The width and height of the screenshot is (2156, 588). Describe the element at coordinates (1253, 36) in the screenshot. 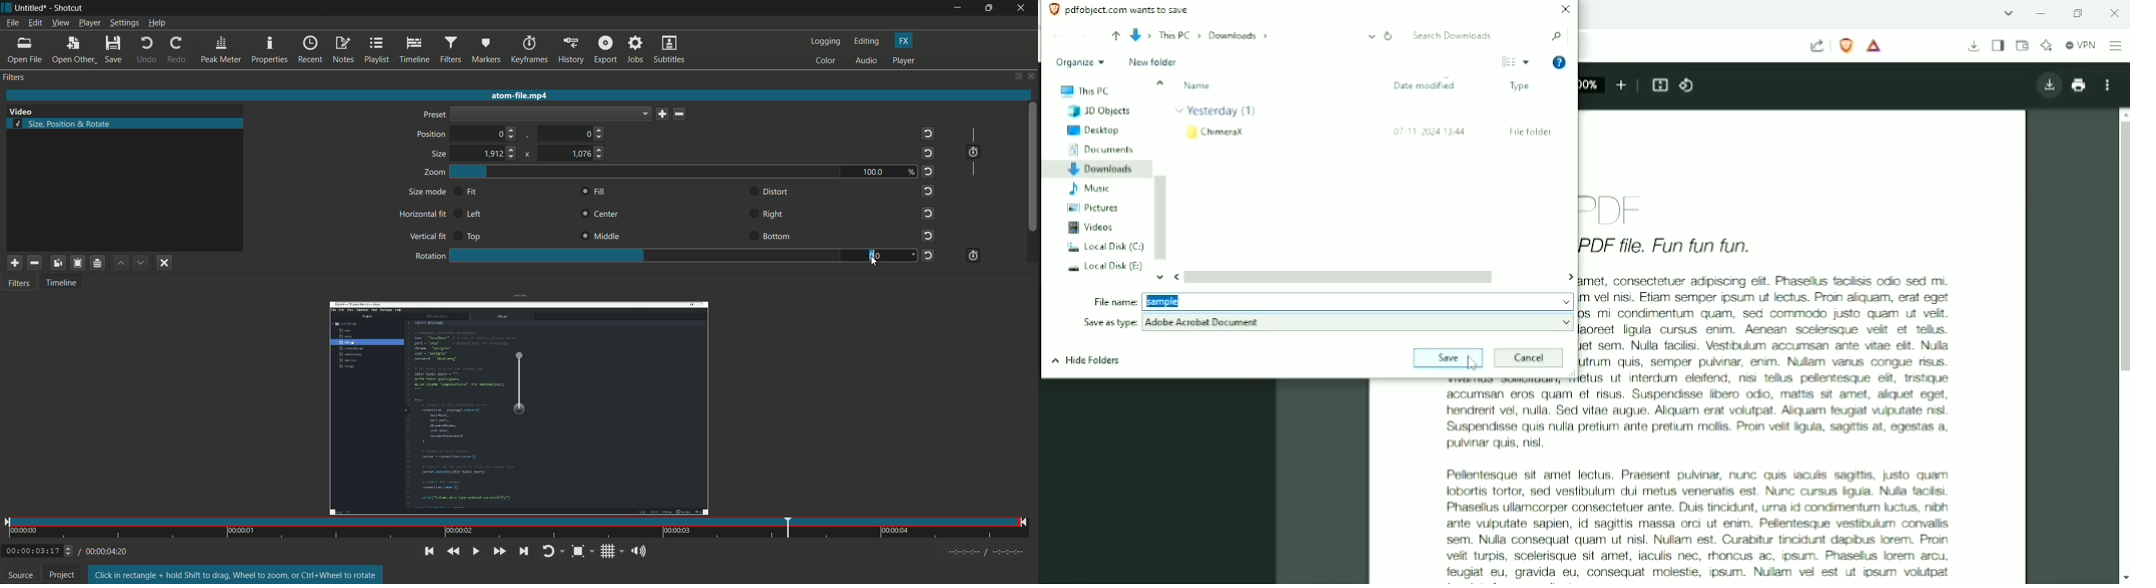

I see `This PC > Downloads >` at that location.